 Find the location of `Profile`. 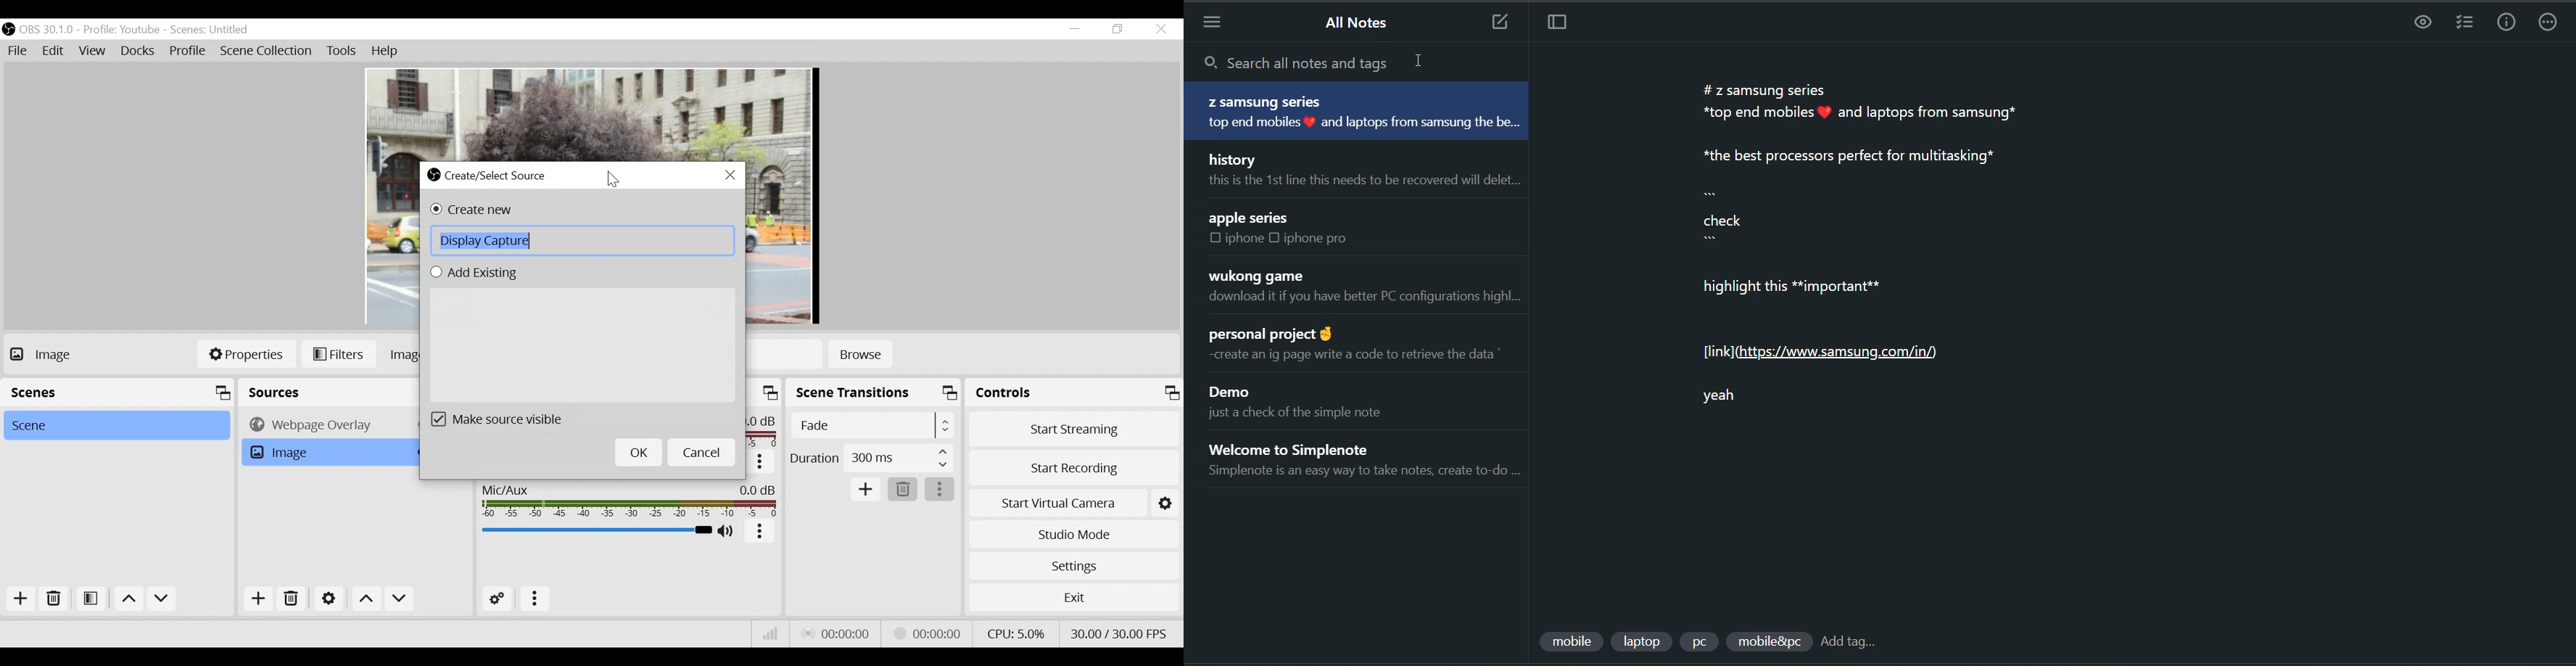

Profile is located at coordinates (188, 52).